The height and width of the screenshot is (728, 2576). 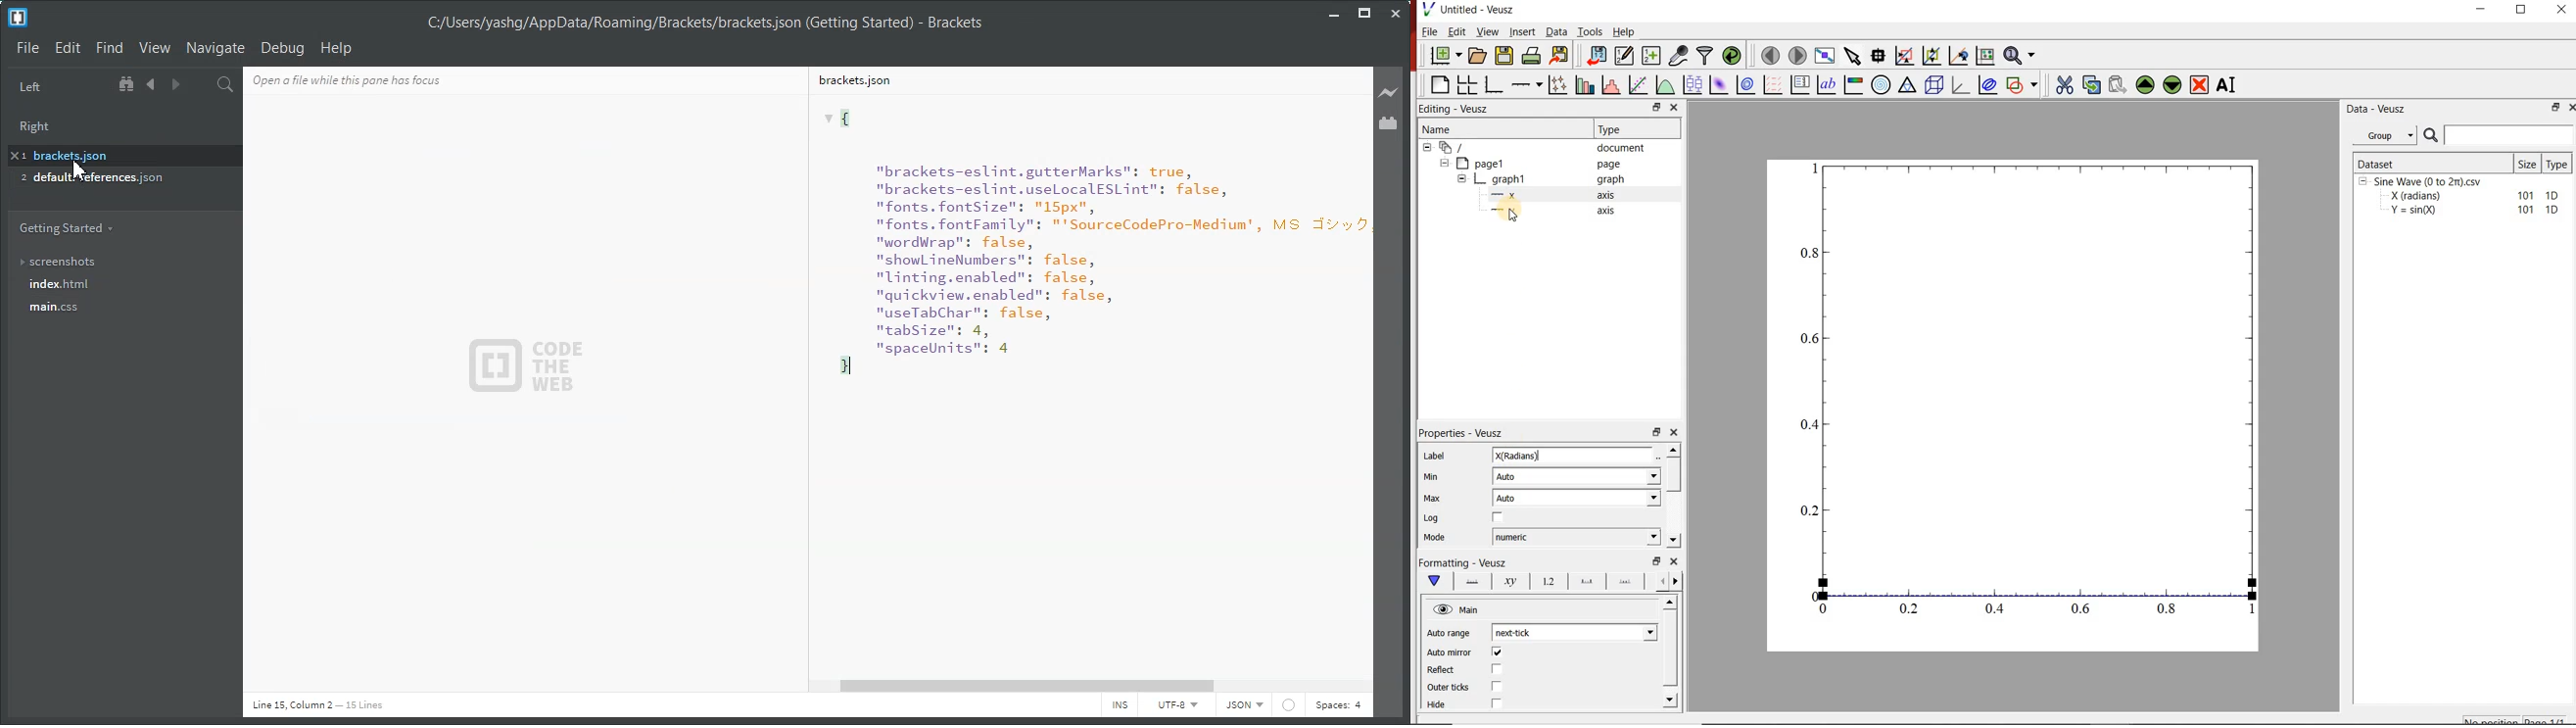 I want to click on Mode, so click(x=1435, y=538).